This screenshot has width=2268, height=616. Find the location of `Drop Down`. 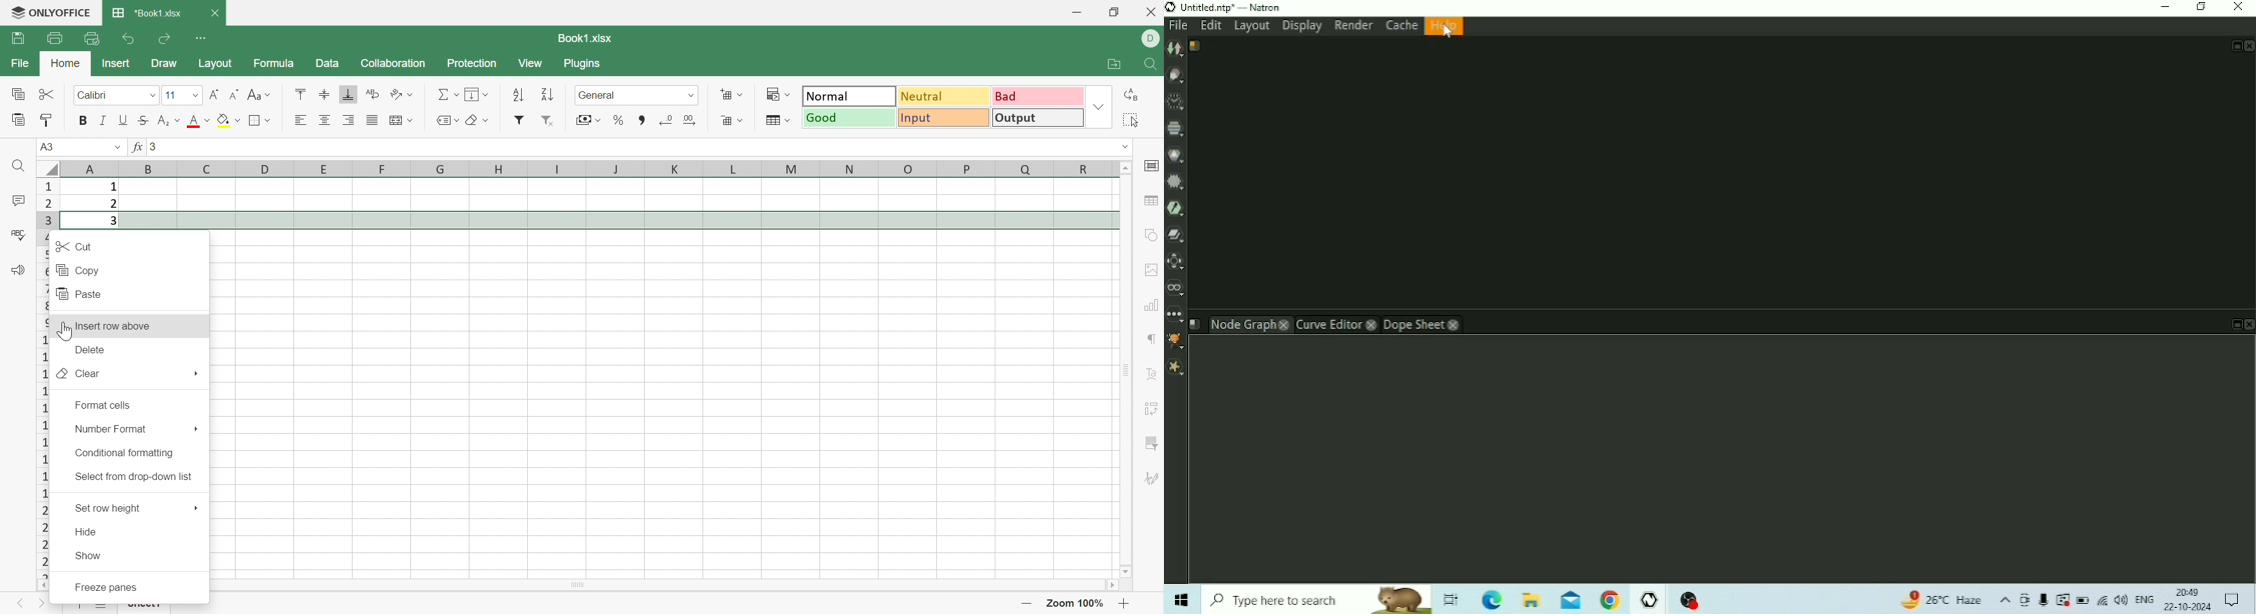

Drop Down is located at coordinates (456, 93).